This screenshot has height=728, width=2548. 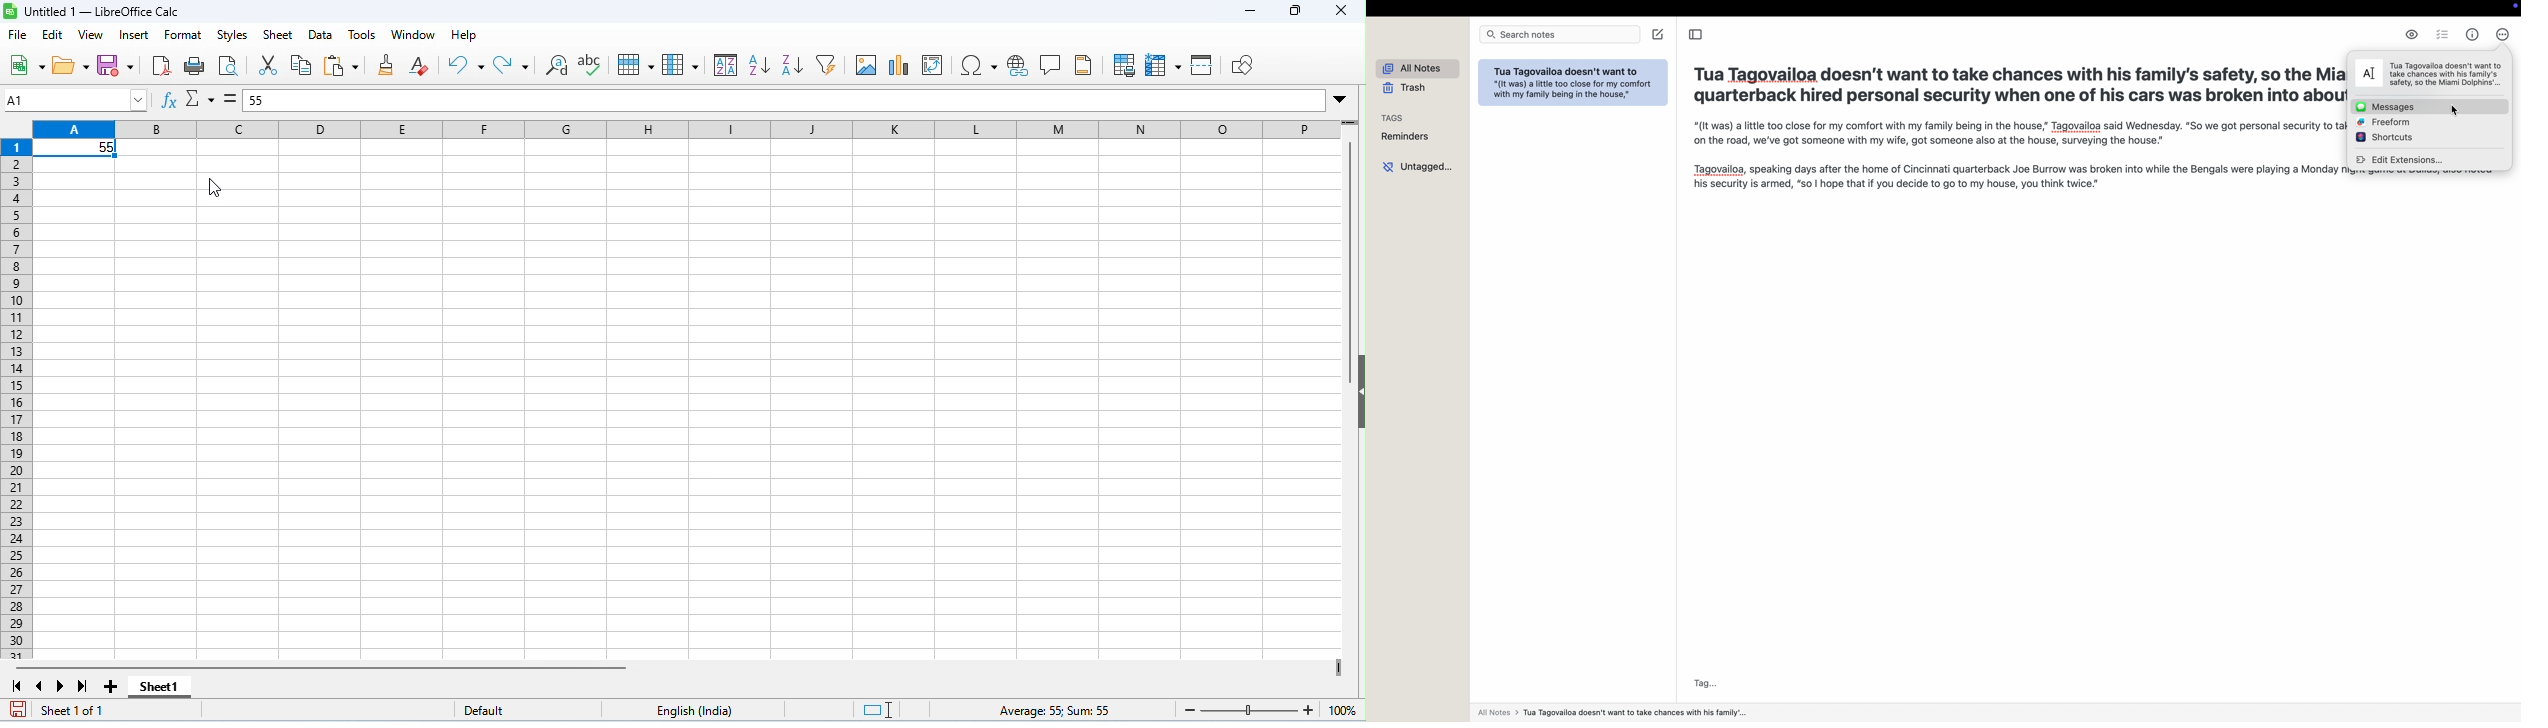 I want to click on “(It was) a little too close for my comfort with my family being in the house,” Tagovailoa said Wednesday. “So we got personal security to take care of all of that. When we're
on the road, we've got someone with my wife, got someone also at the house, surveying the house.”

Tagovailoa, speaking days after the home of Cincinnati quarterback Joe Burrow was broken into while the Bengals were playing a Monday night game at Dallas, also noted
his security is armed, "so | hope that if you decide to go to my house, you think twice.”, so click(x=2011, y=155).